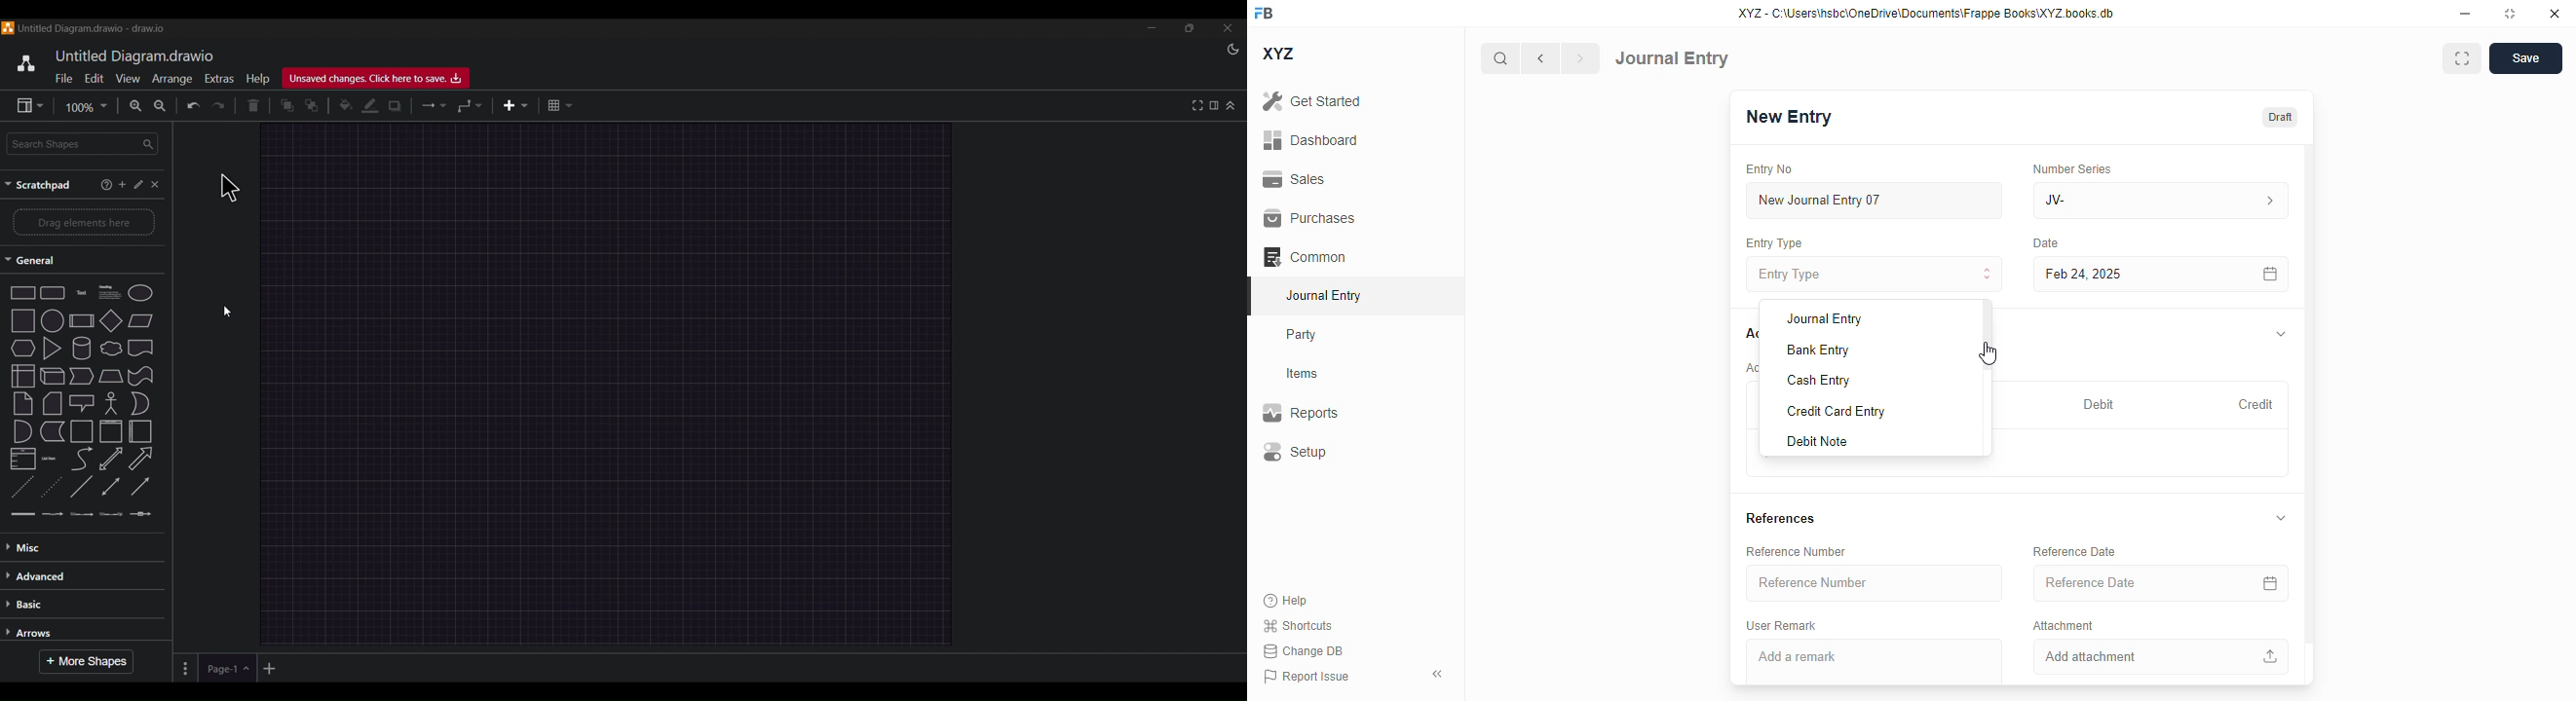  Describe the element at coordinates (1298, 625) in the screenshot. I see `shortcuts` at that location.